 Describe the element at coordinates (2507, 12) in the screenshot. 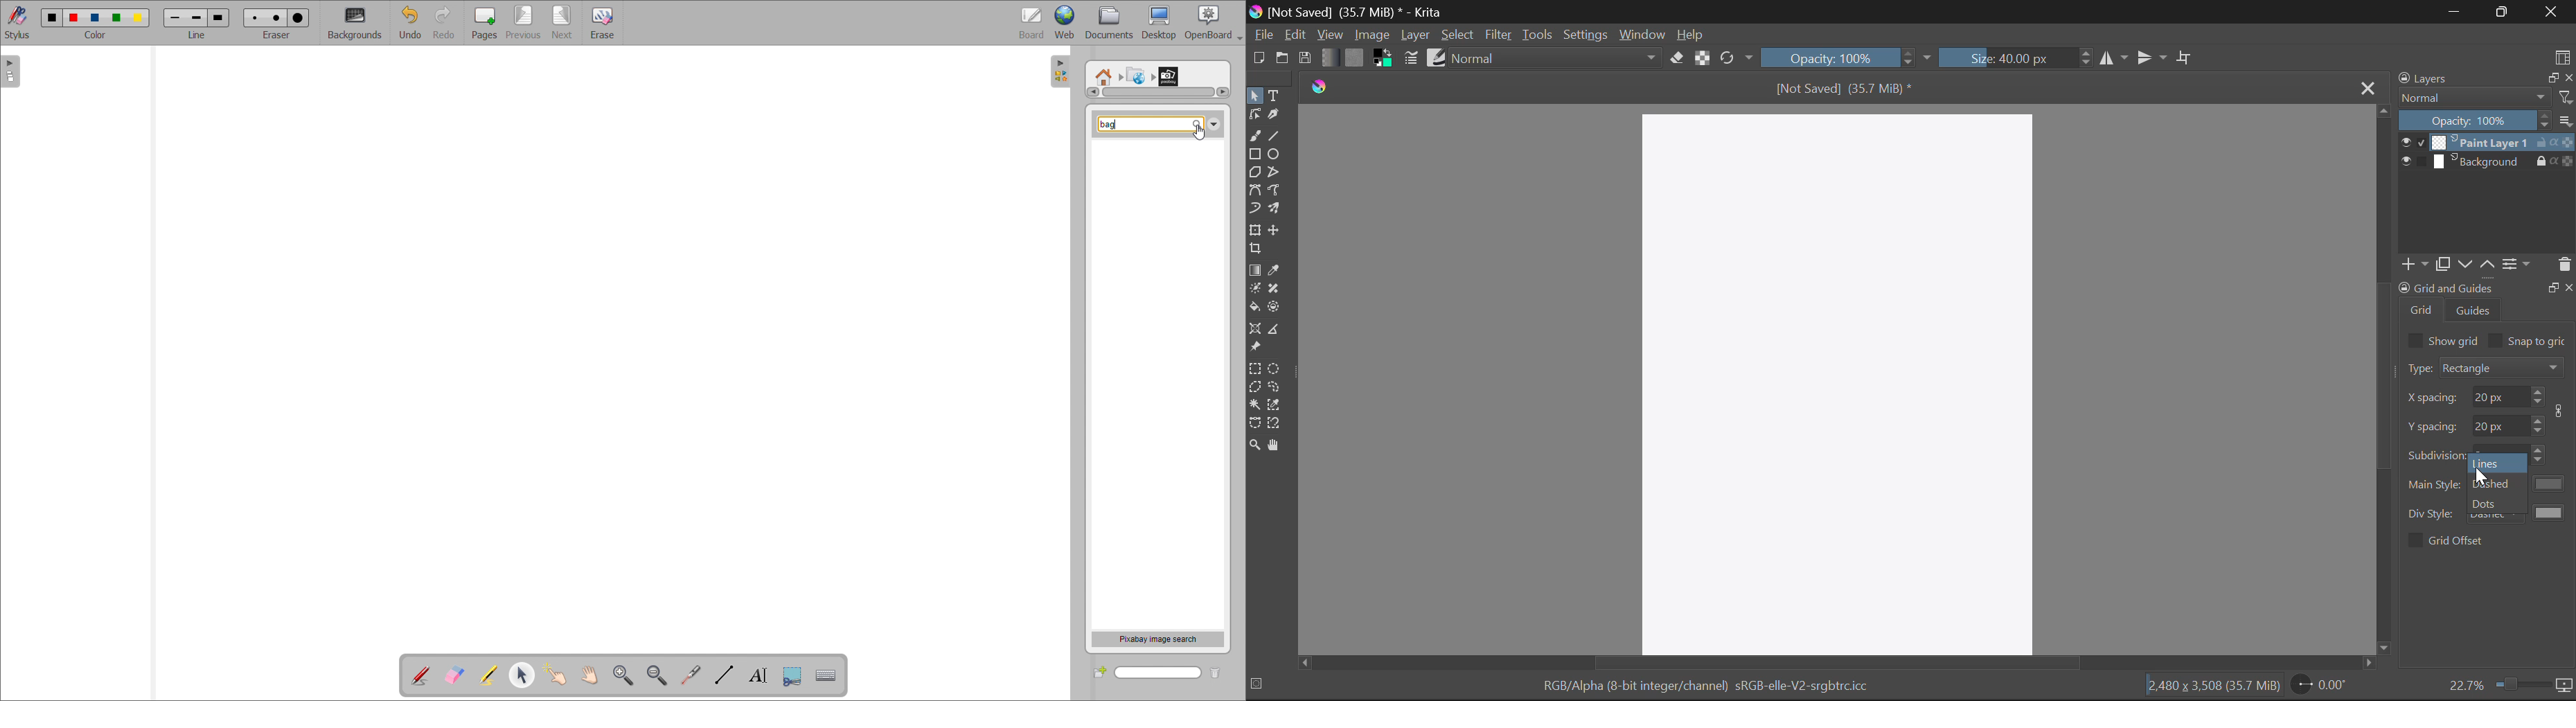

I see `Minimize` at that location.